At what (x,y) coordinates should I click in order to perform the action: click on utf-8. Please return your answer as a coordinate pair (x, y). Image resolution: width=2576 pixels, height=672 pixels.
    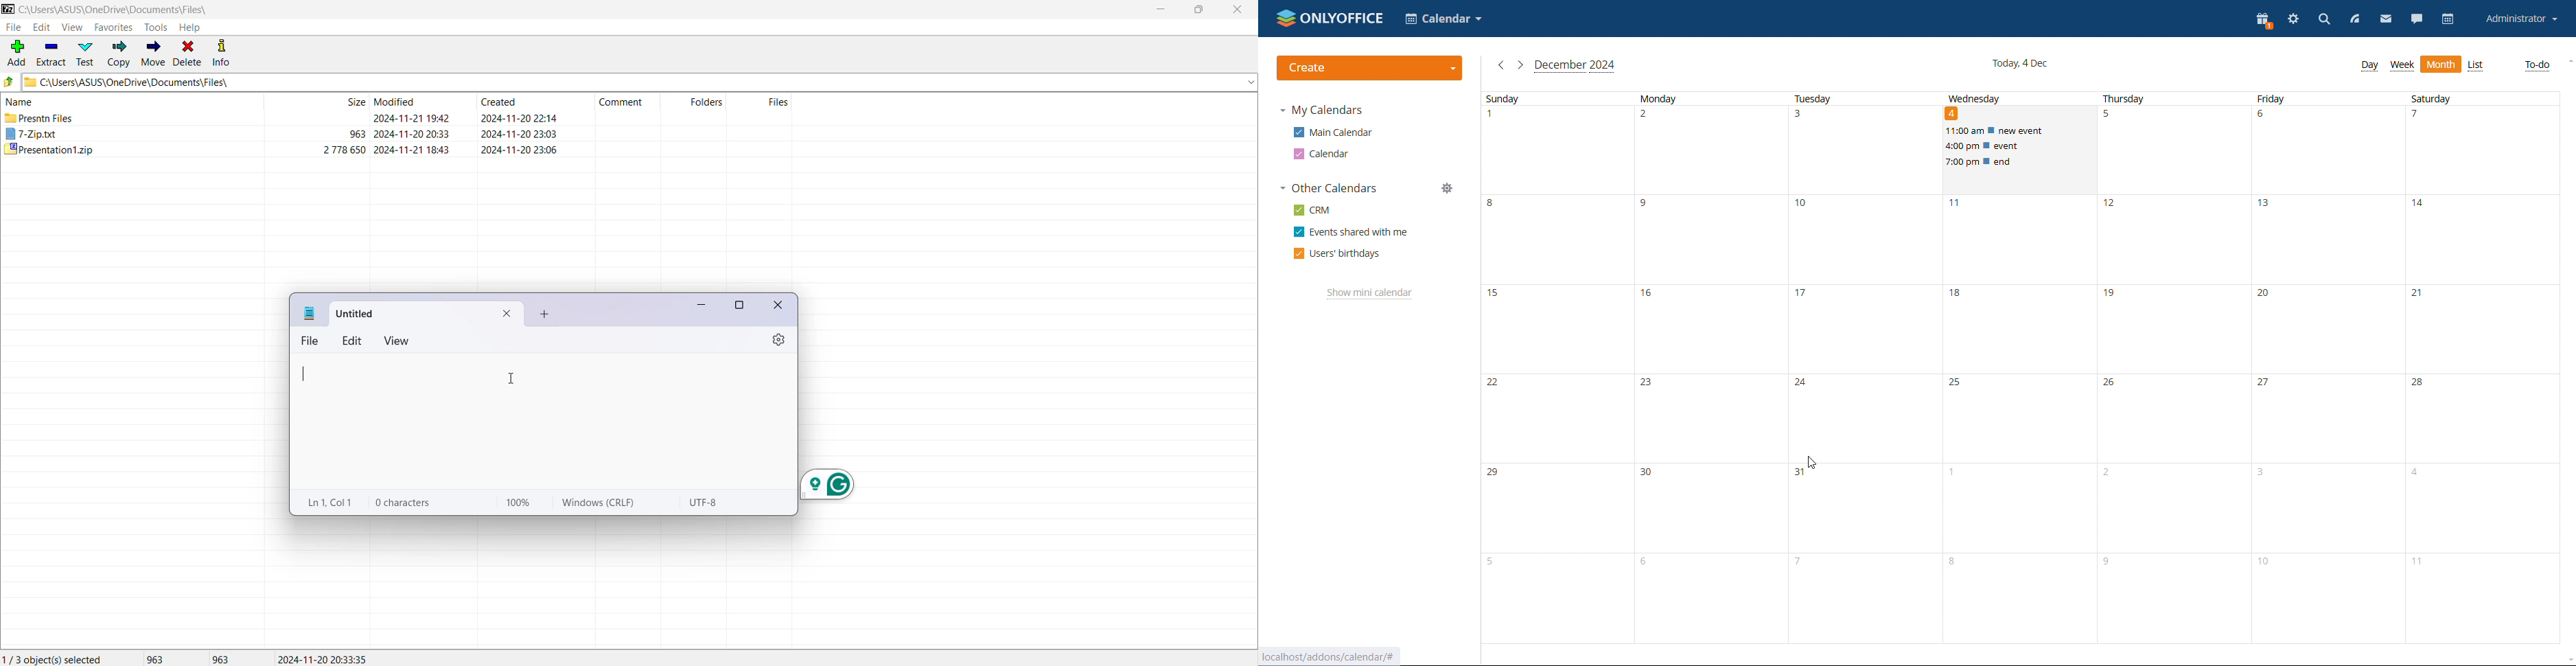
    Looking at the image, I should click on (704, 502).